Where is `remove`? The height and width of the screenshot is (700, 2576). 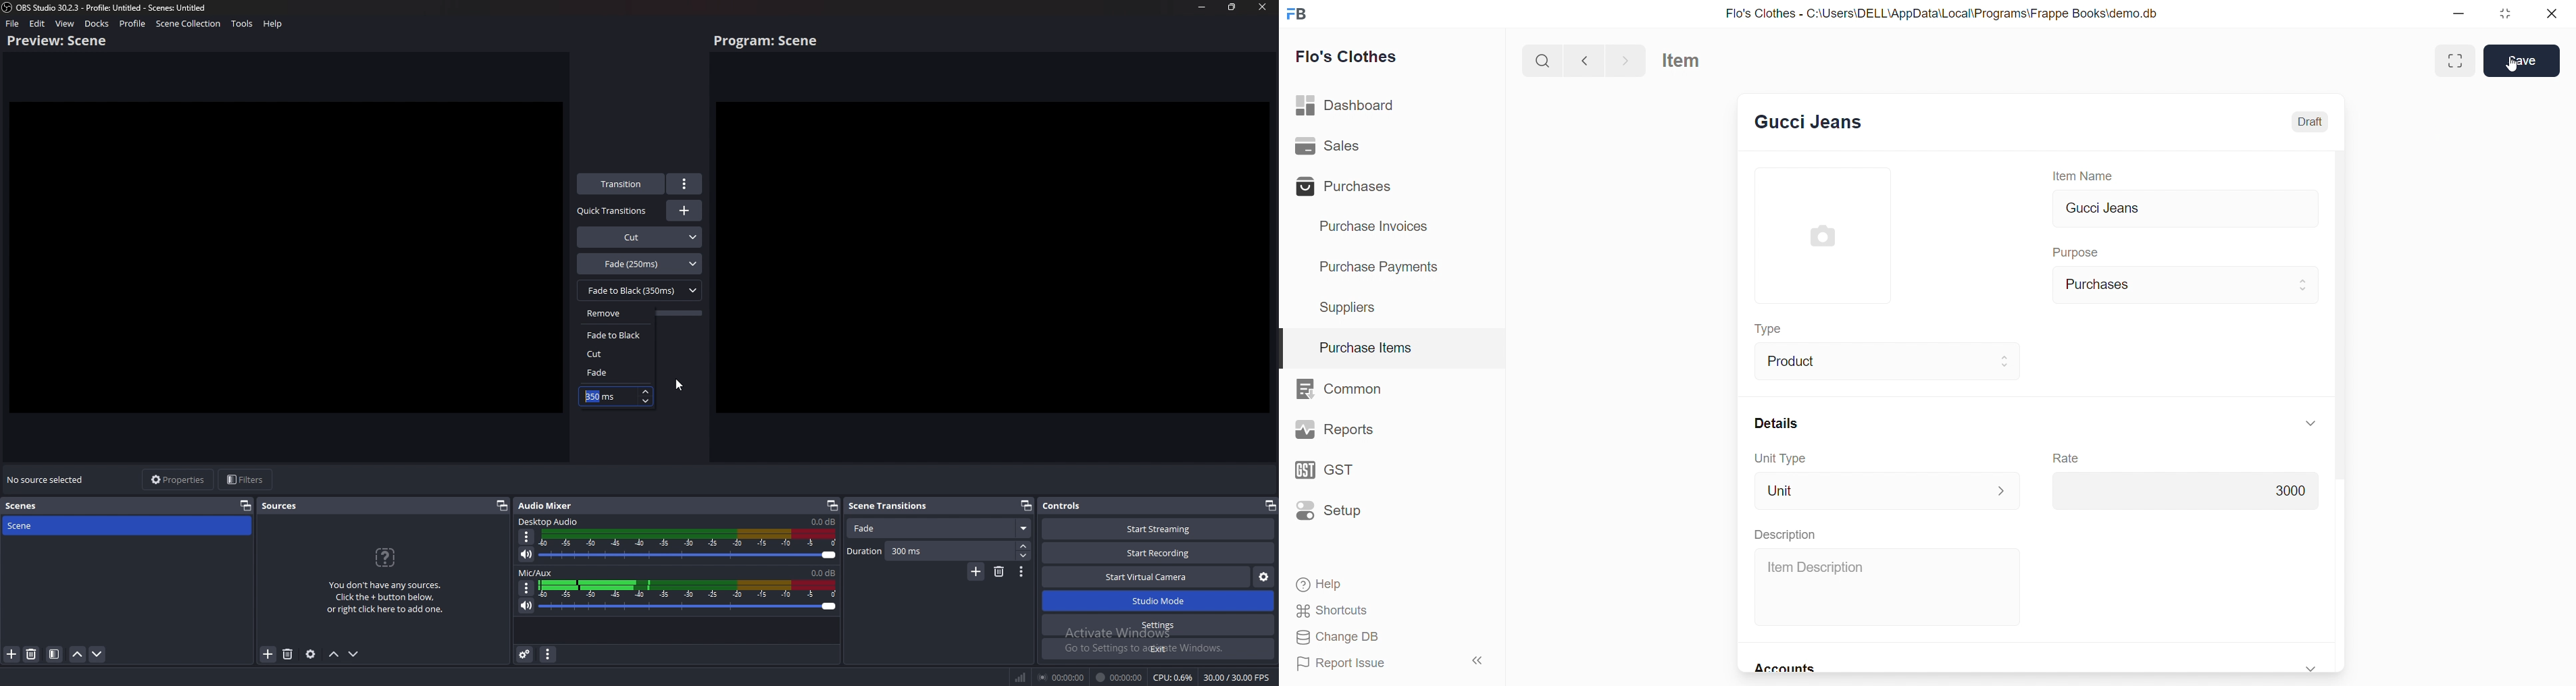 remove is located at coordinates (617, 313).